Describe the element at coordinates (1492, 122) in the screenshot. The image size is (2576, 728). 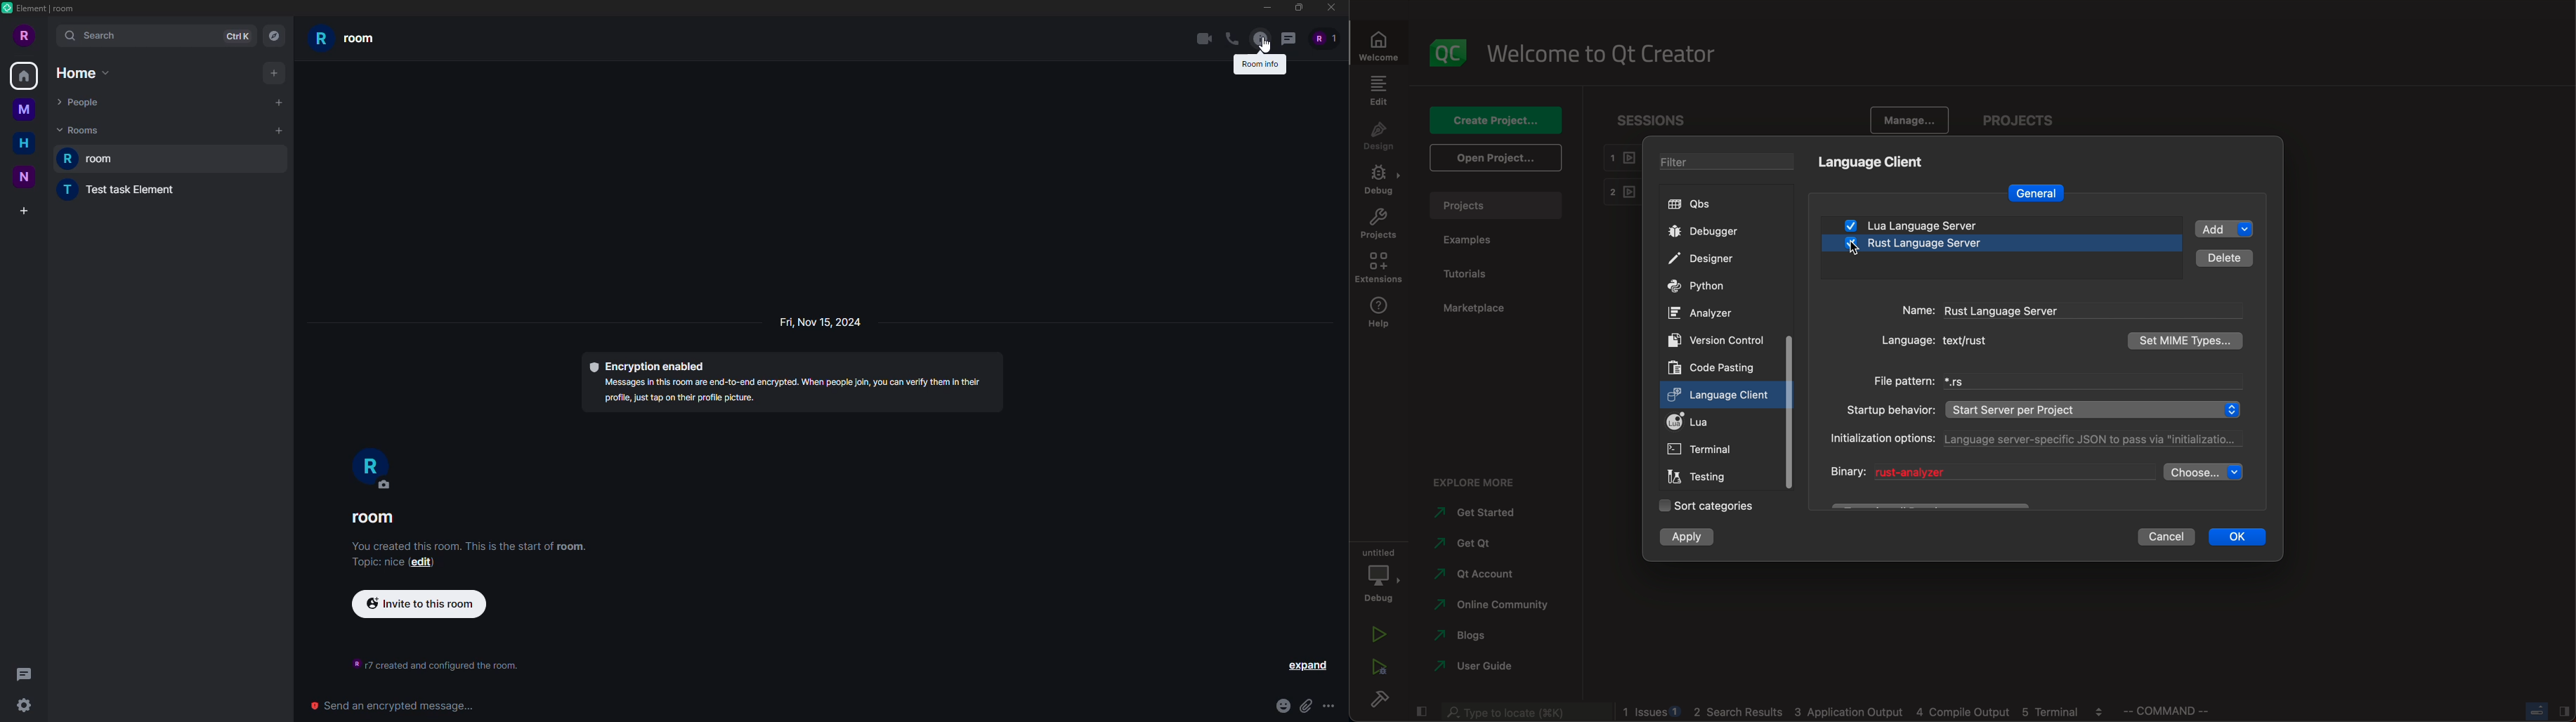
I see `create` at that location.